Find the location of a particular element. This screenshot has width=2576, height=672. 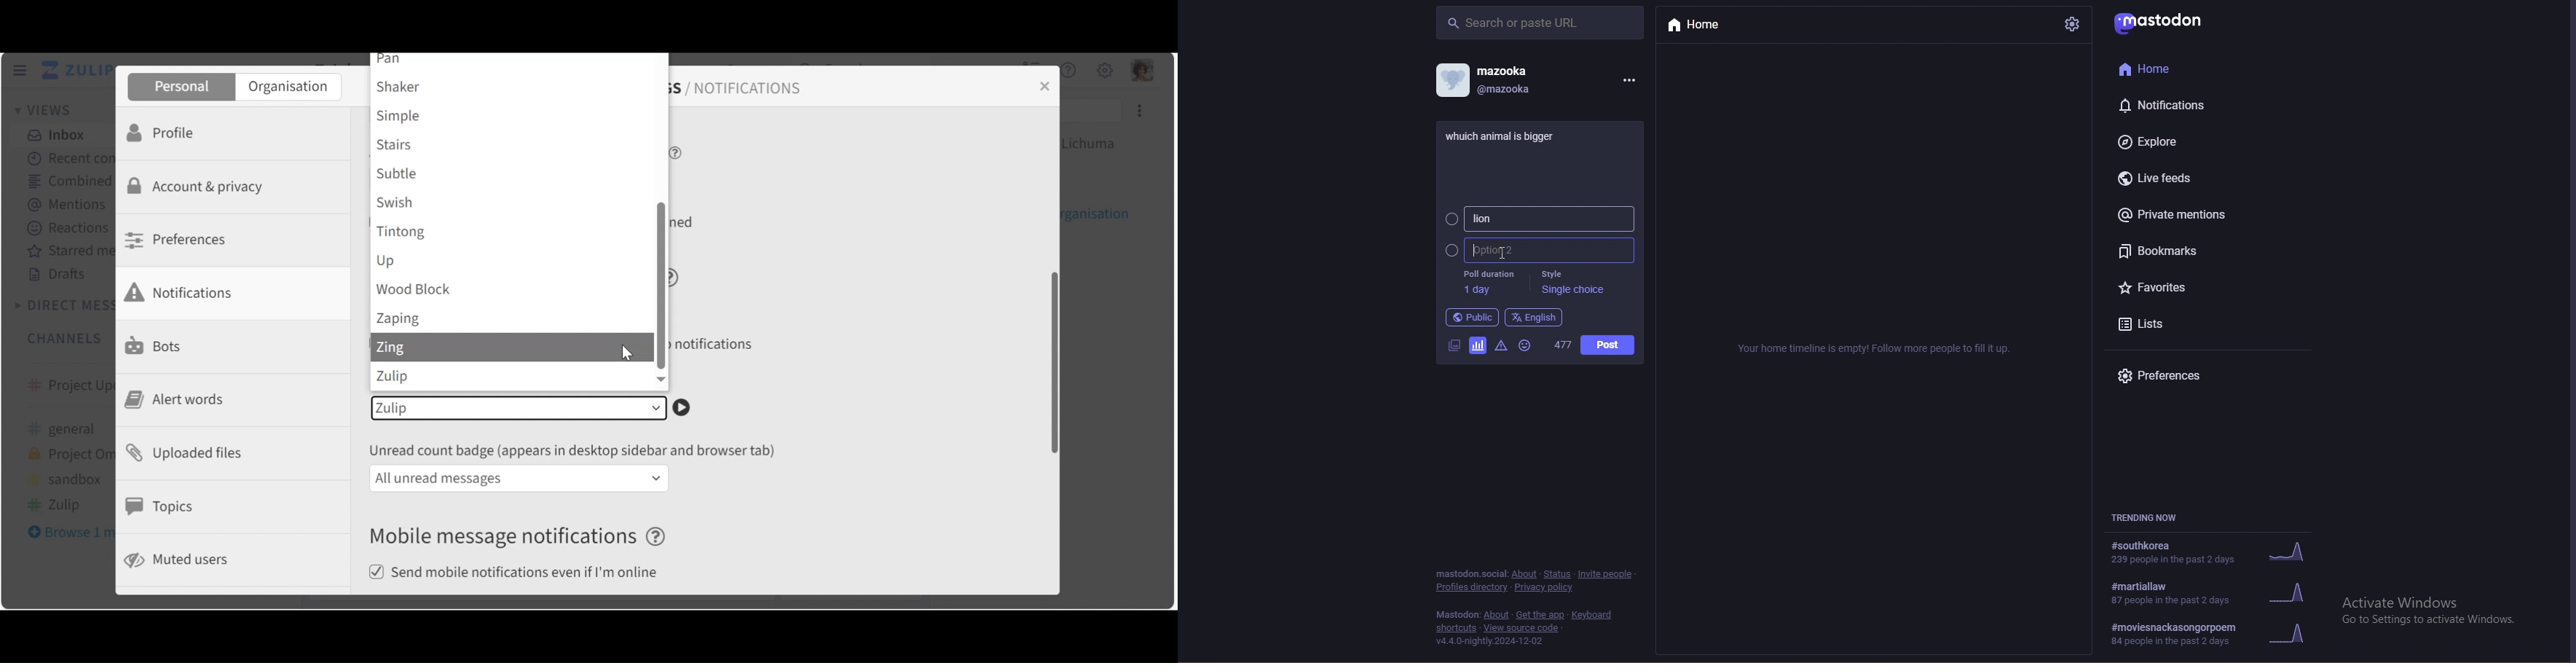

invite people is located at coordinates (1607, 573).